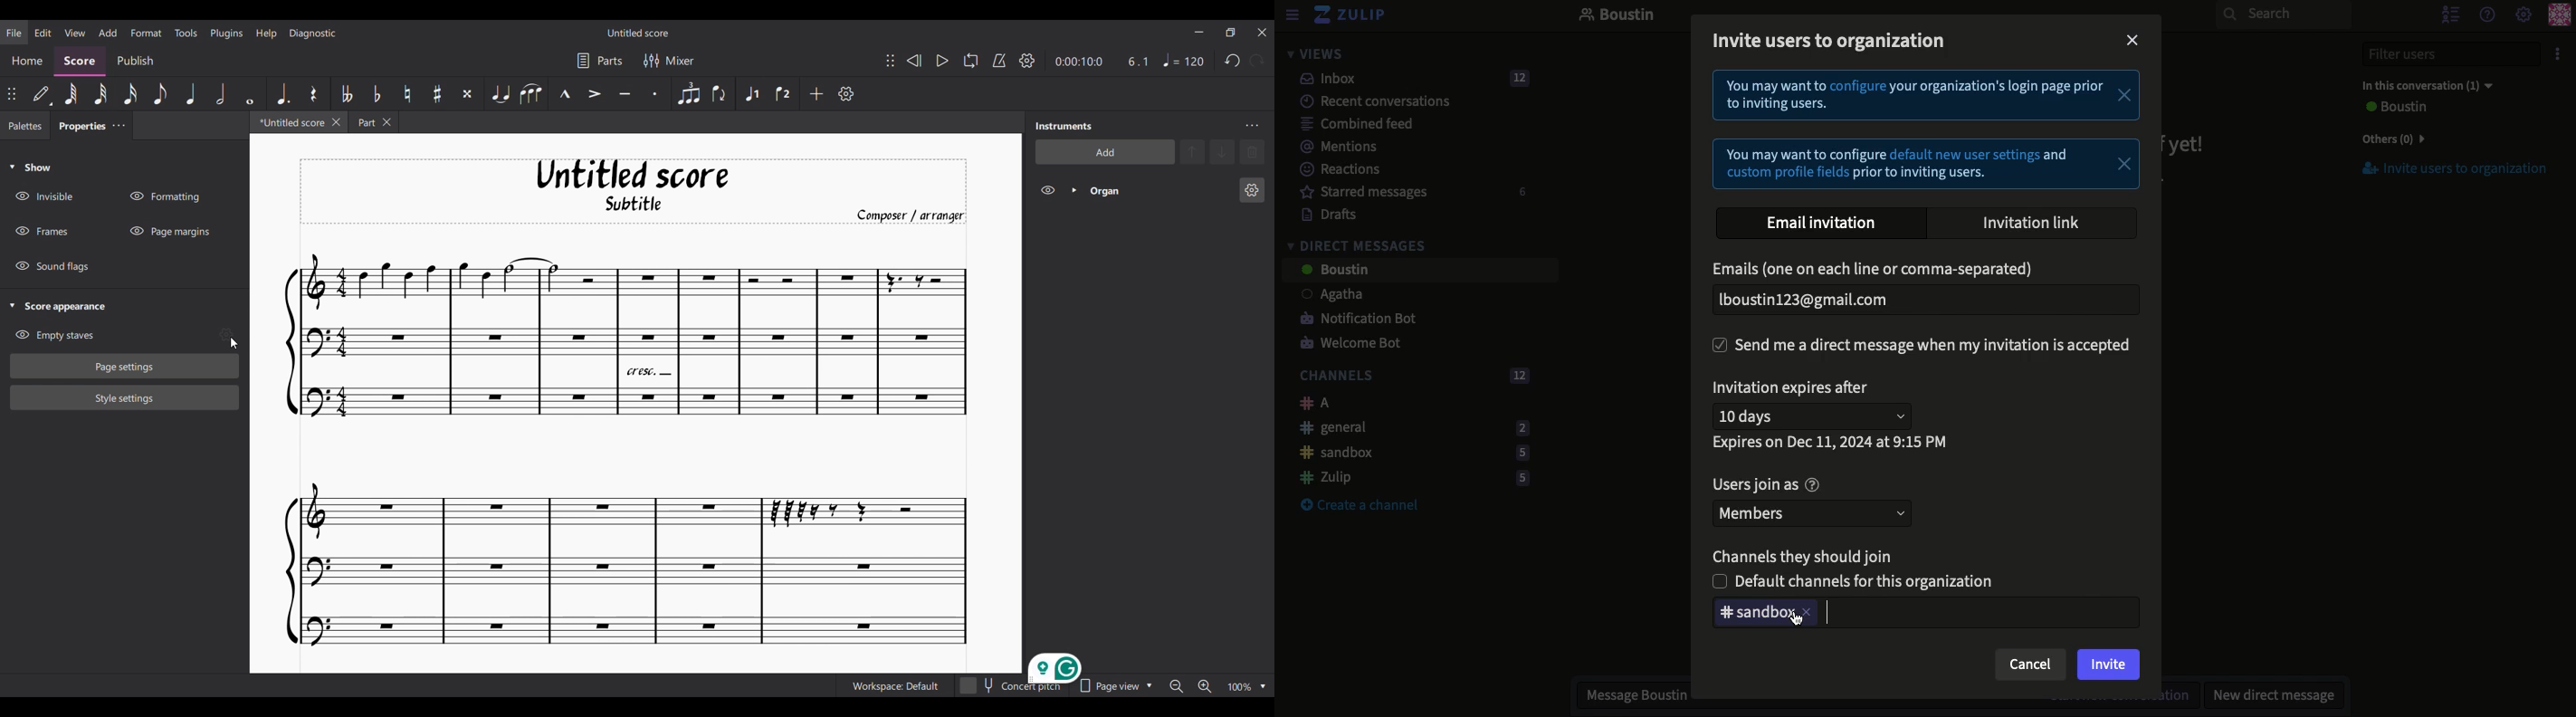 This screenshot has width=2576, height=728. What do you see at coordinates (626, 94) in the screenshot?
I see `Tenuto` at bounding box center [626, 94].